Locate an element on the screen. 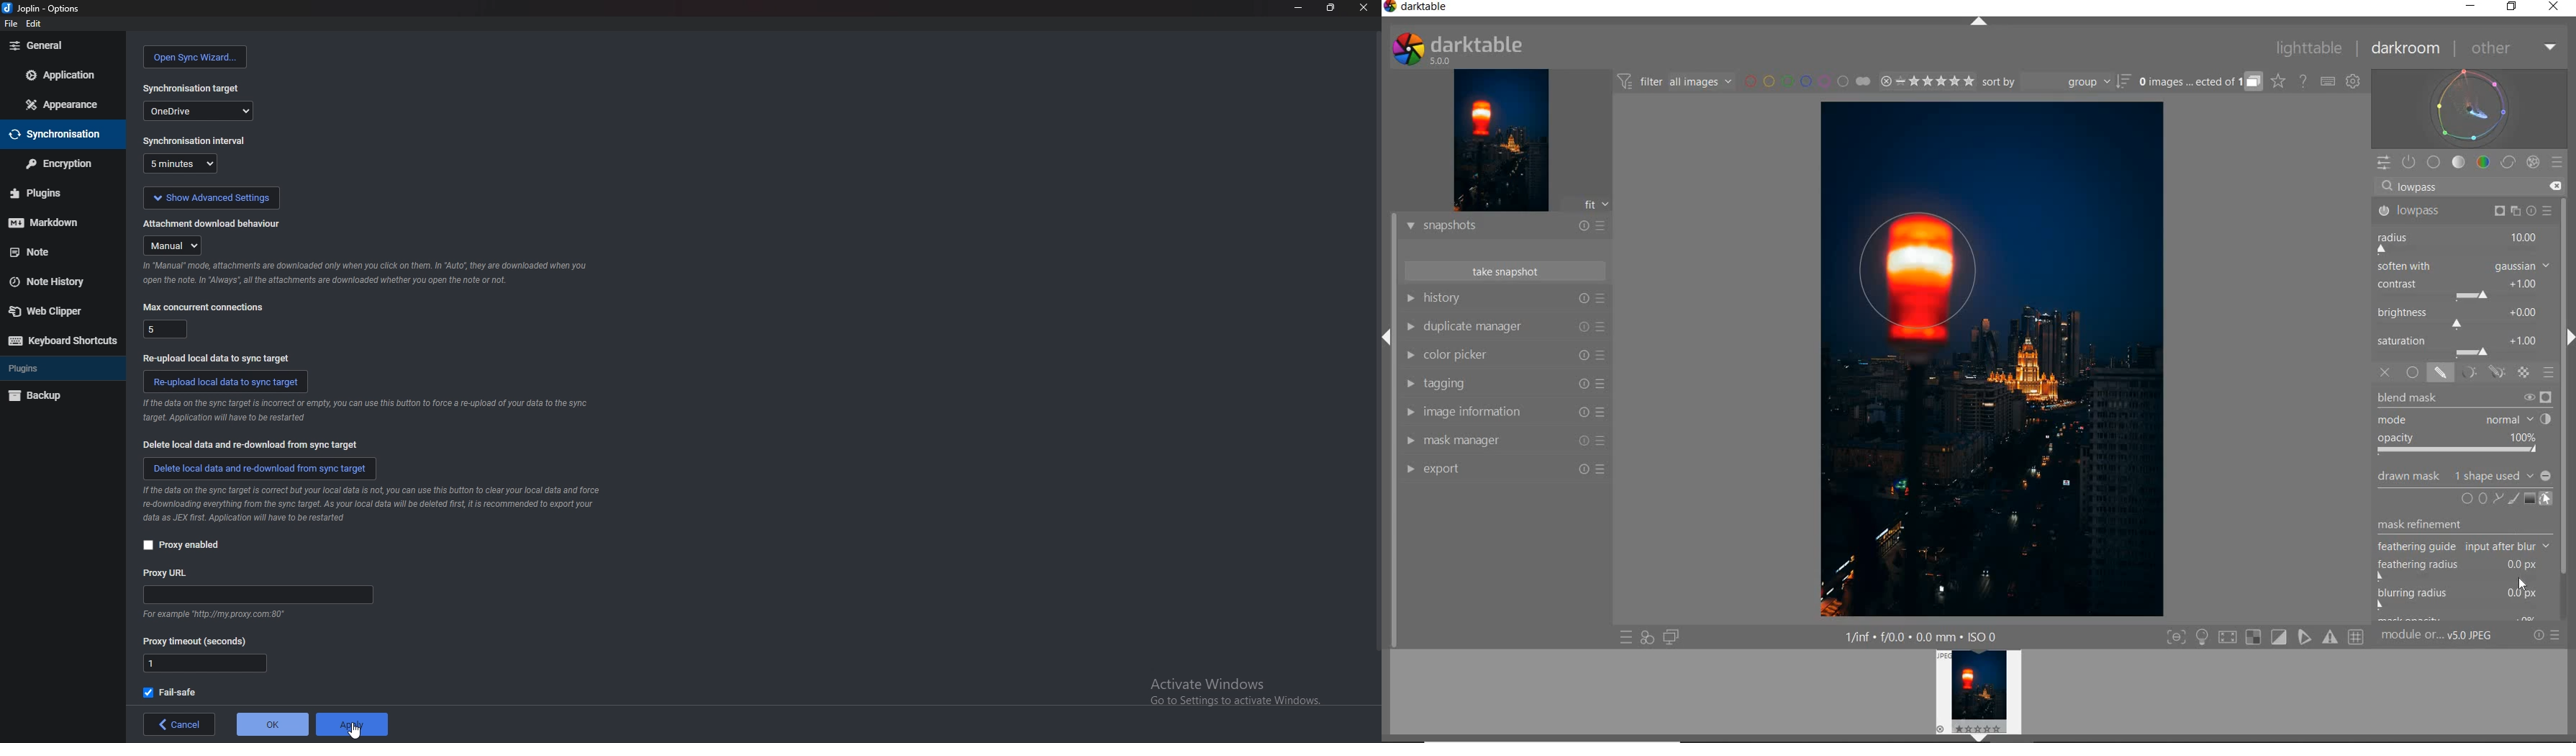 The width and height of the screenshot is (2576, 756). EXPAND/COLLAPSE is located at coordinates (1980, 21).